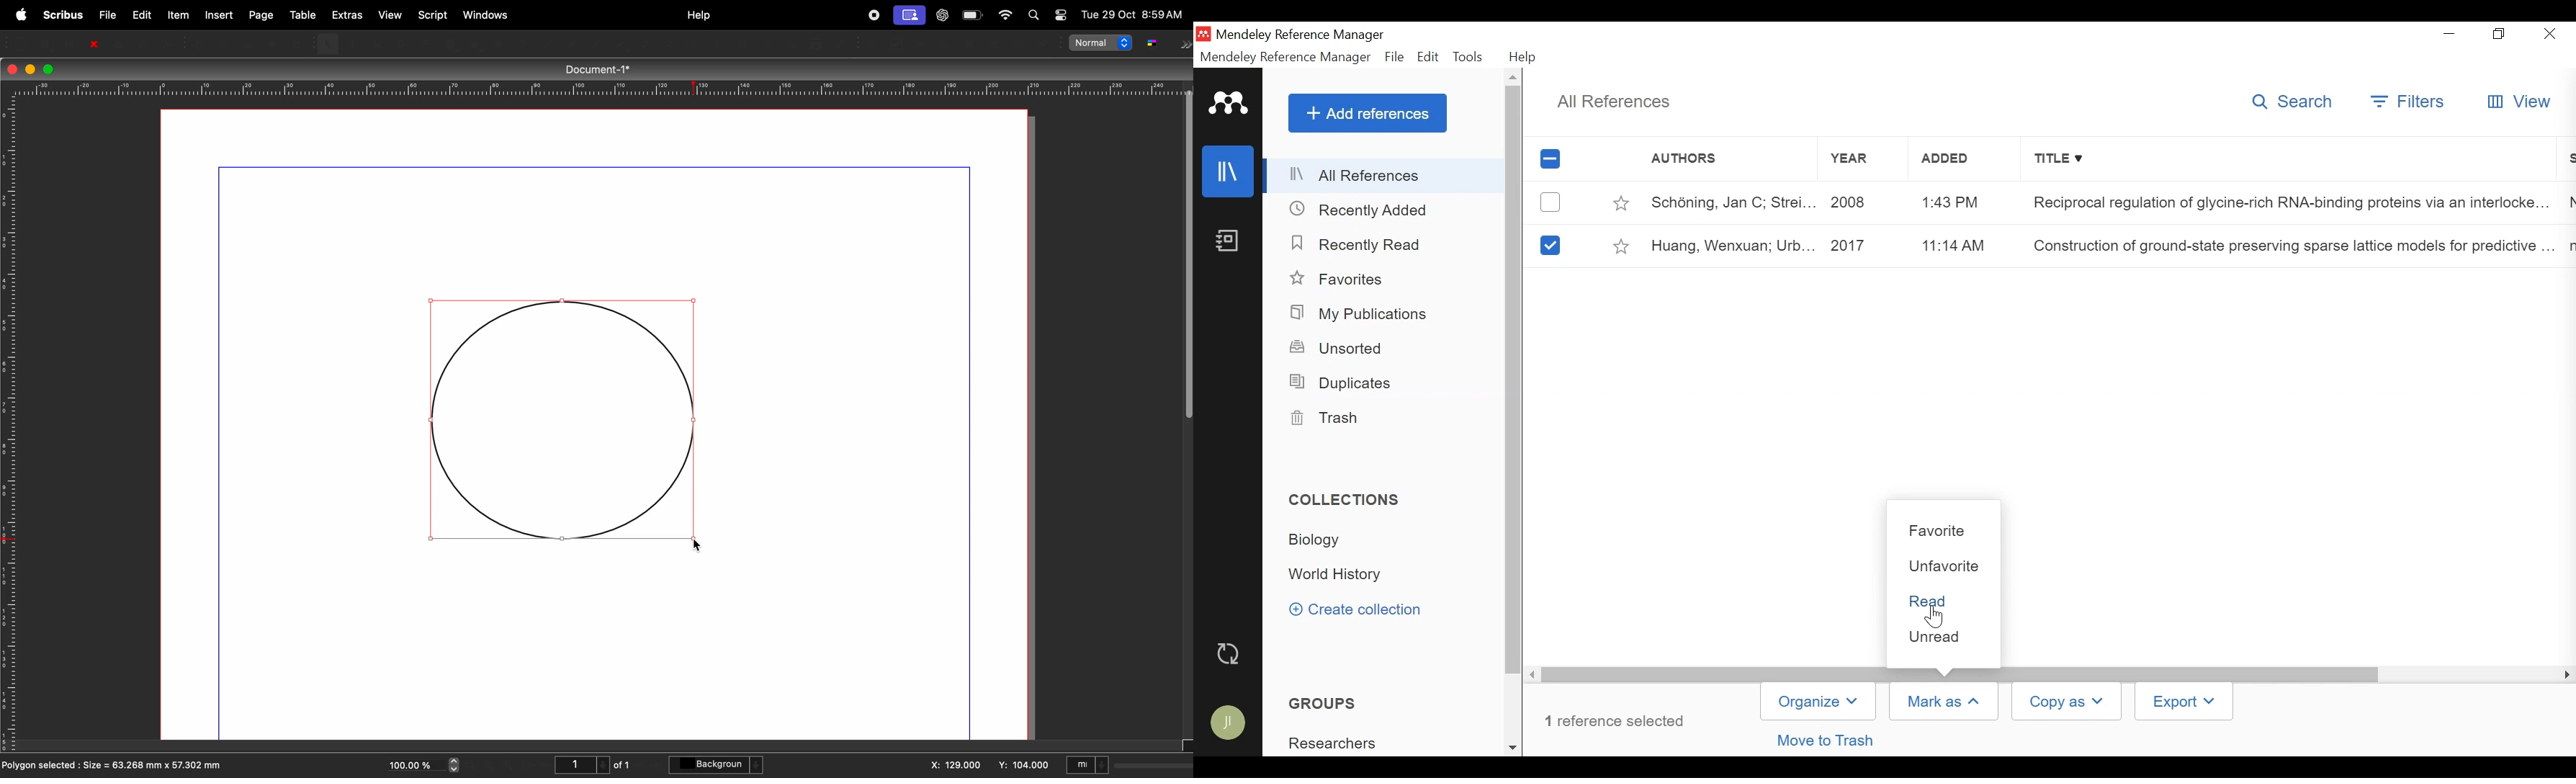 The width and height of the screenshot is (2576, 784). What do you see at coordinates (399, 42) in the screenshot?
I see `Render frame` at bounding box center [399, 42].